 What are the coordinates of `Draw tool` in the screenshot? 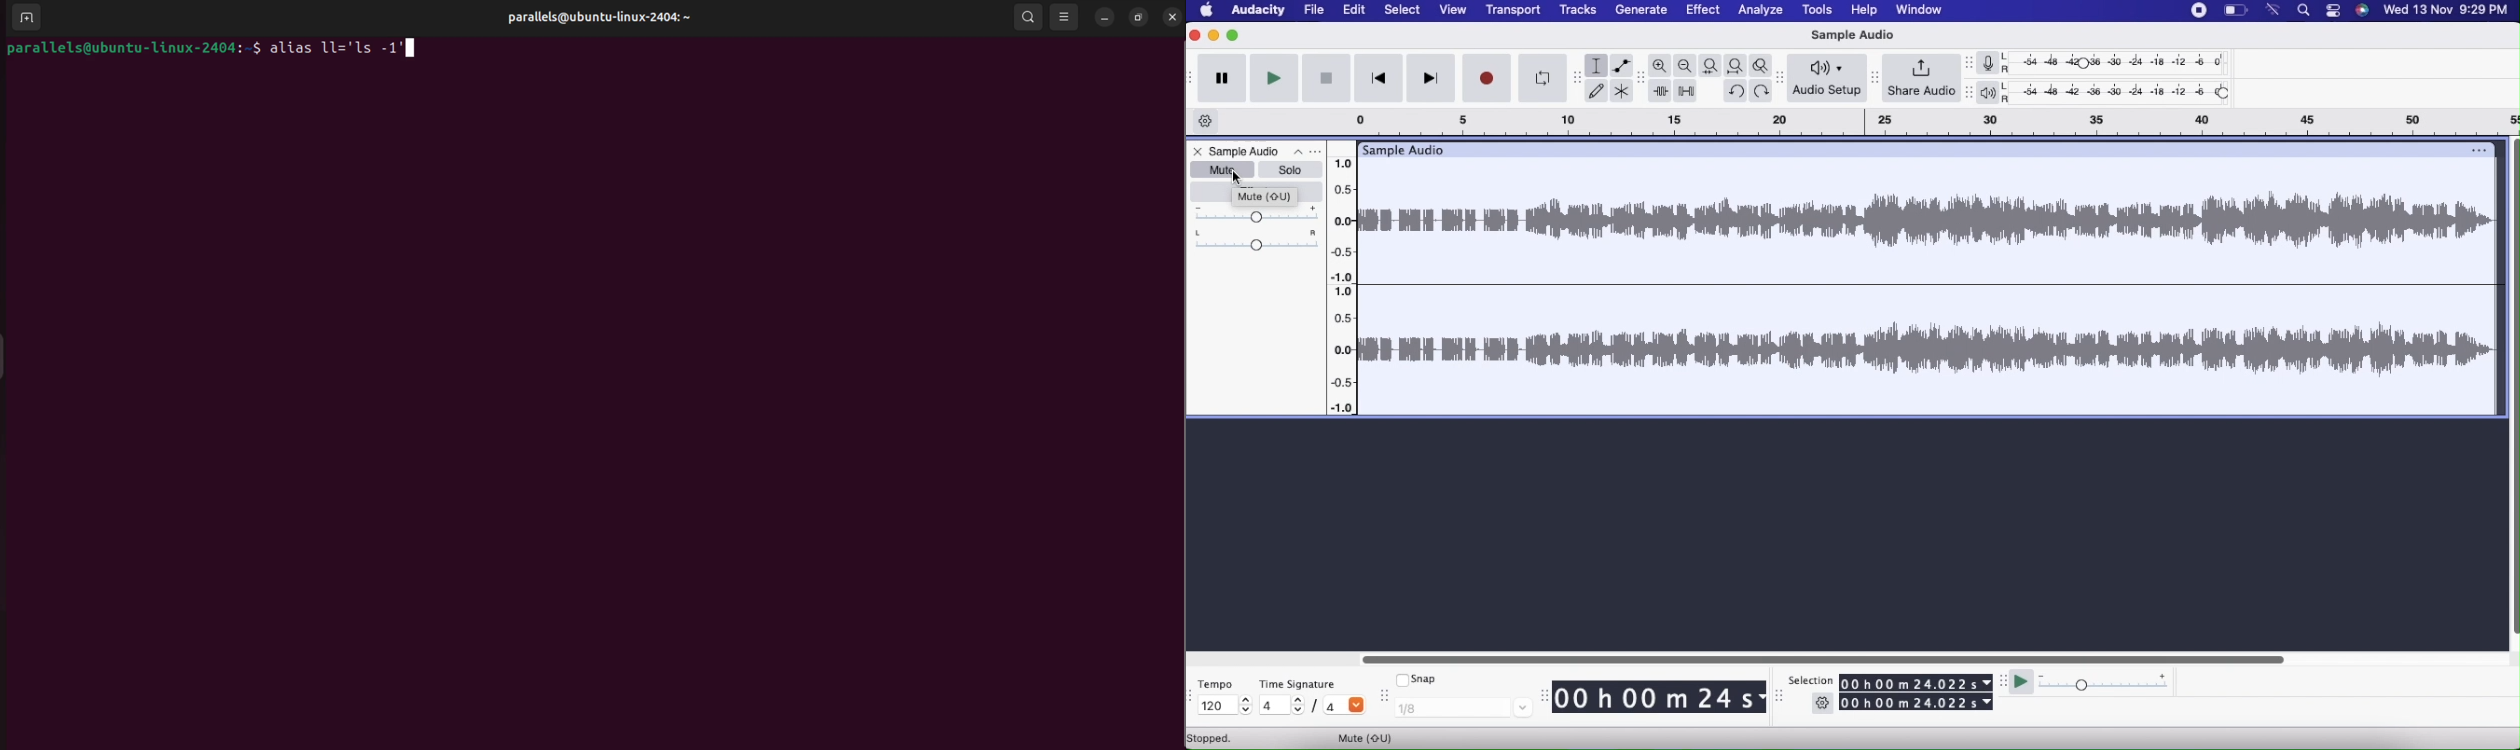 It's located at (1597, 90).